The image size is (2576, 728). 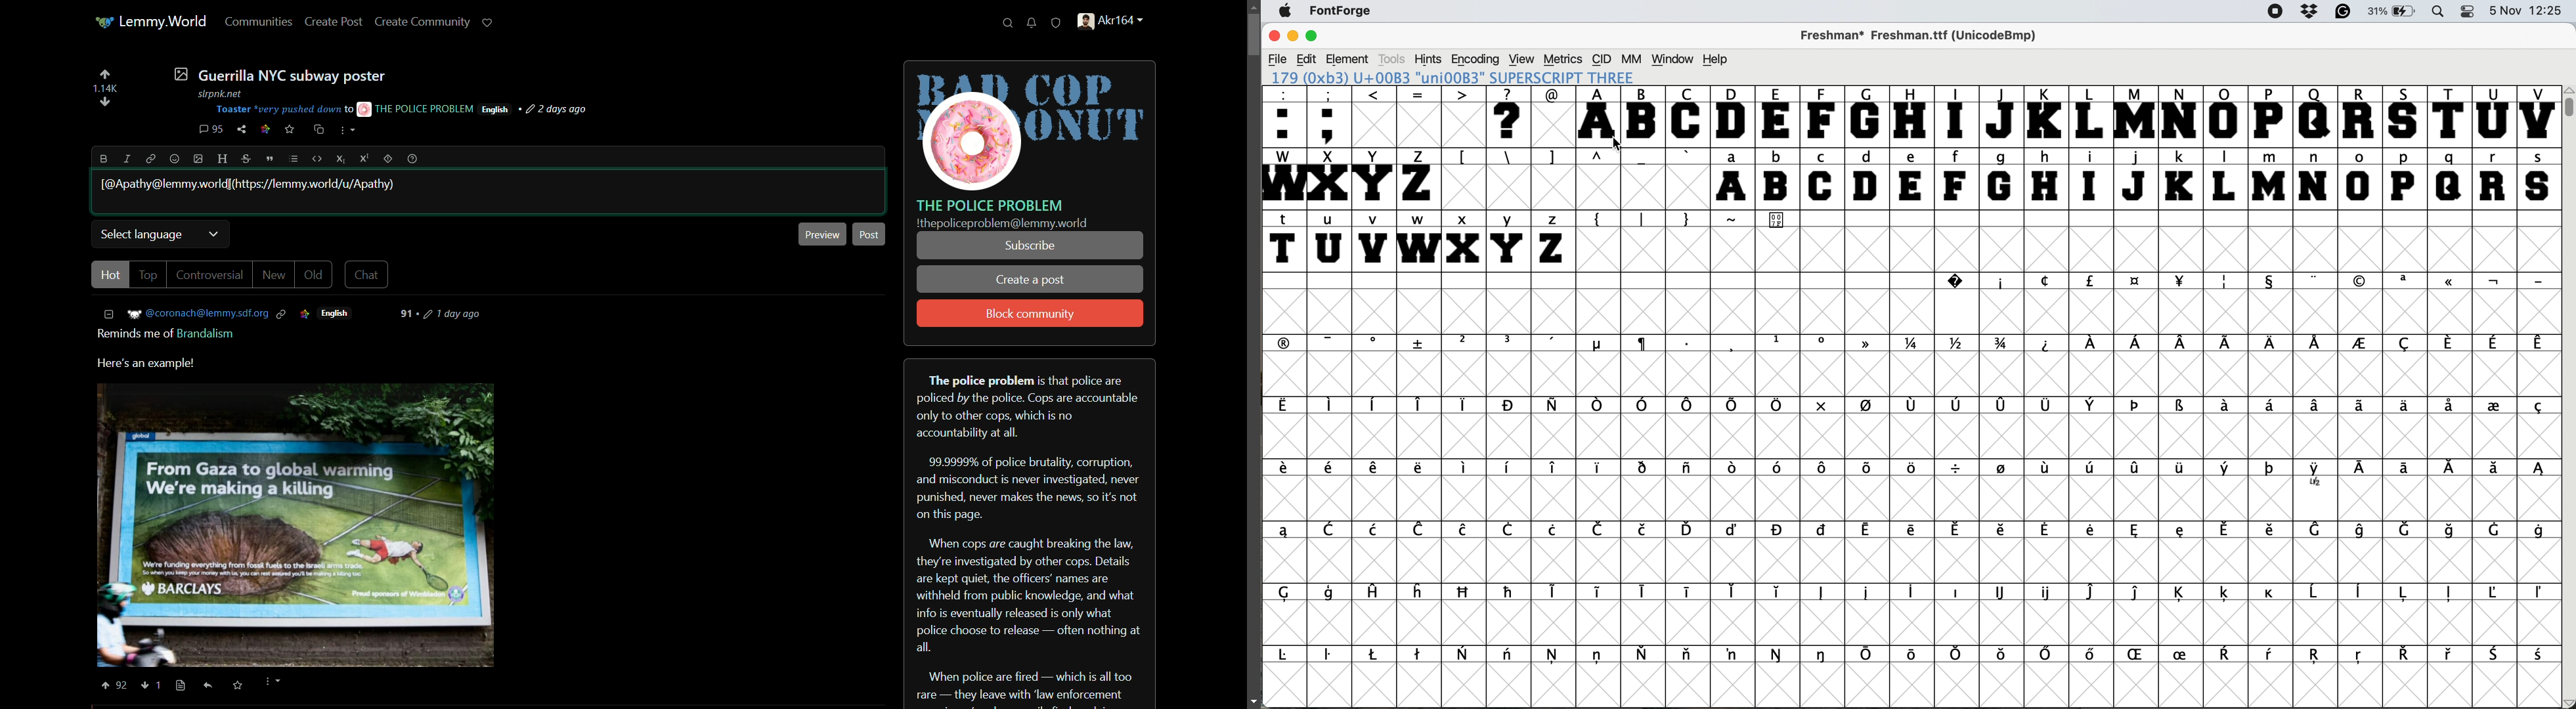 I want to click on symbol, so click(x=2316, y=594).